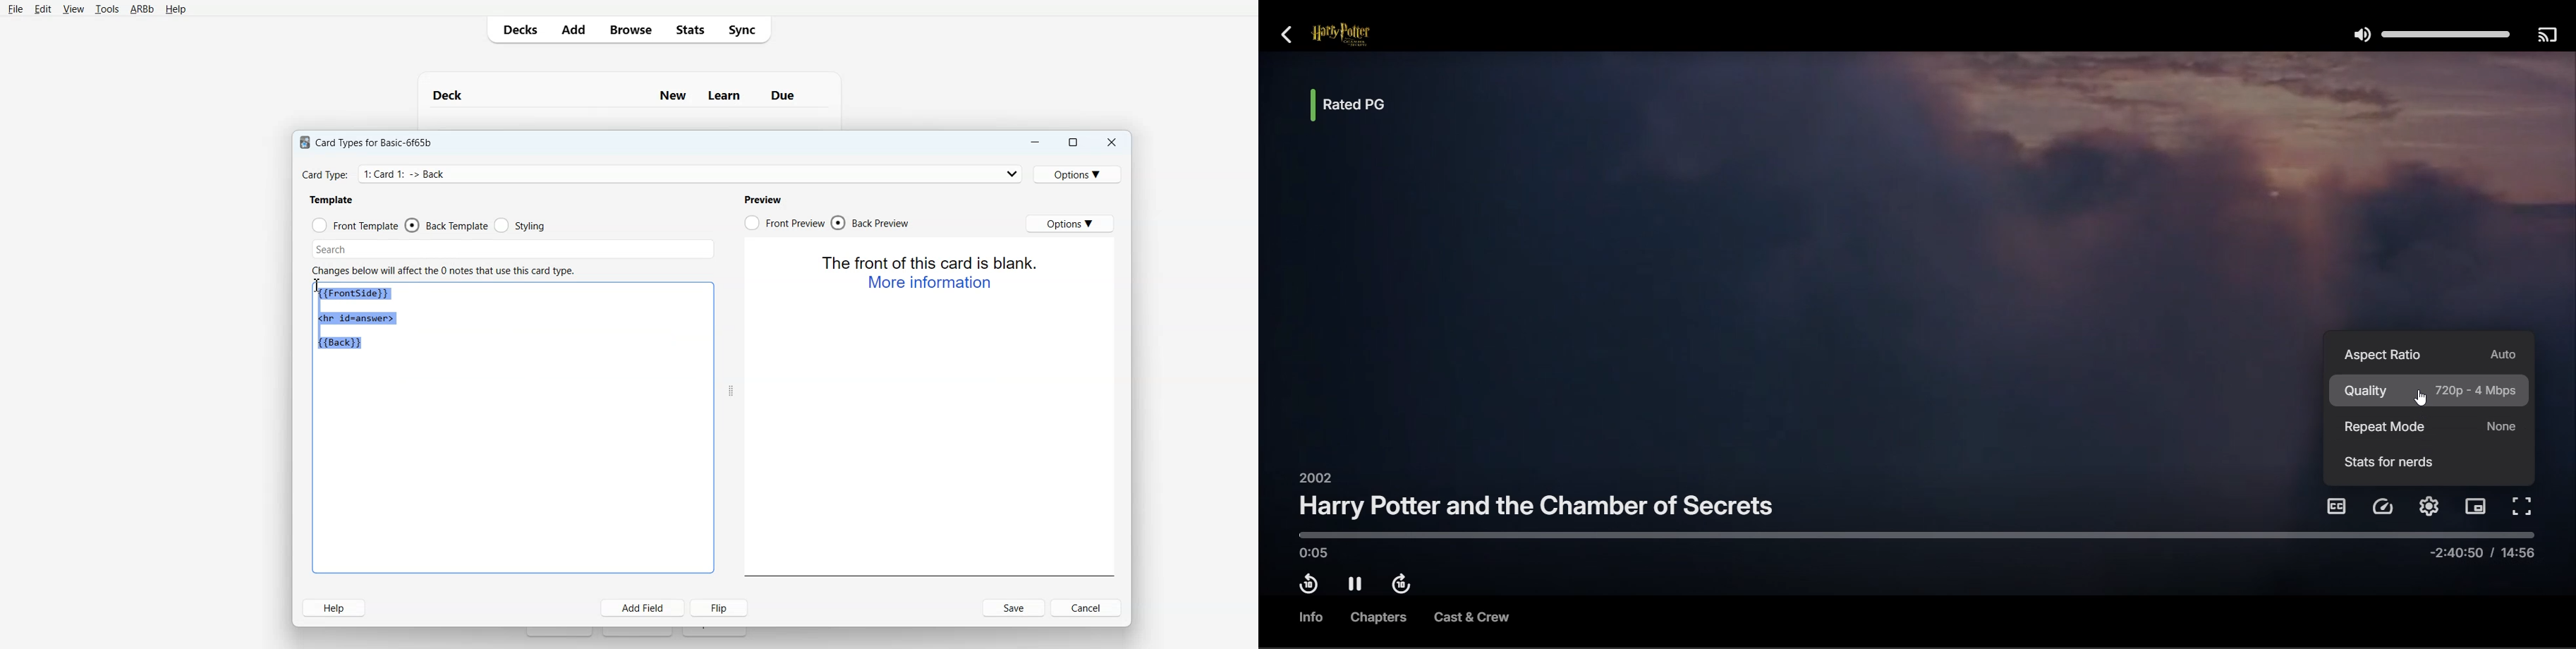 The height and width of the screenshot is (672, 2576). Describe the element at coordinates (931, 272) in the screenshot. I see `Text 2` at that location.